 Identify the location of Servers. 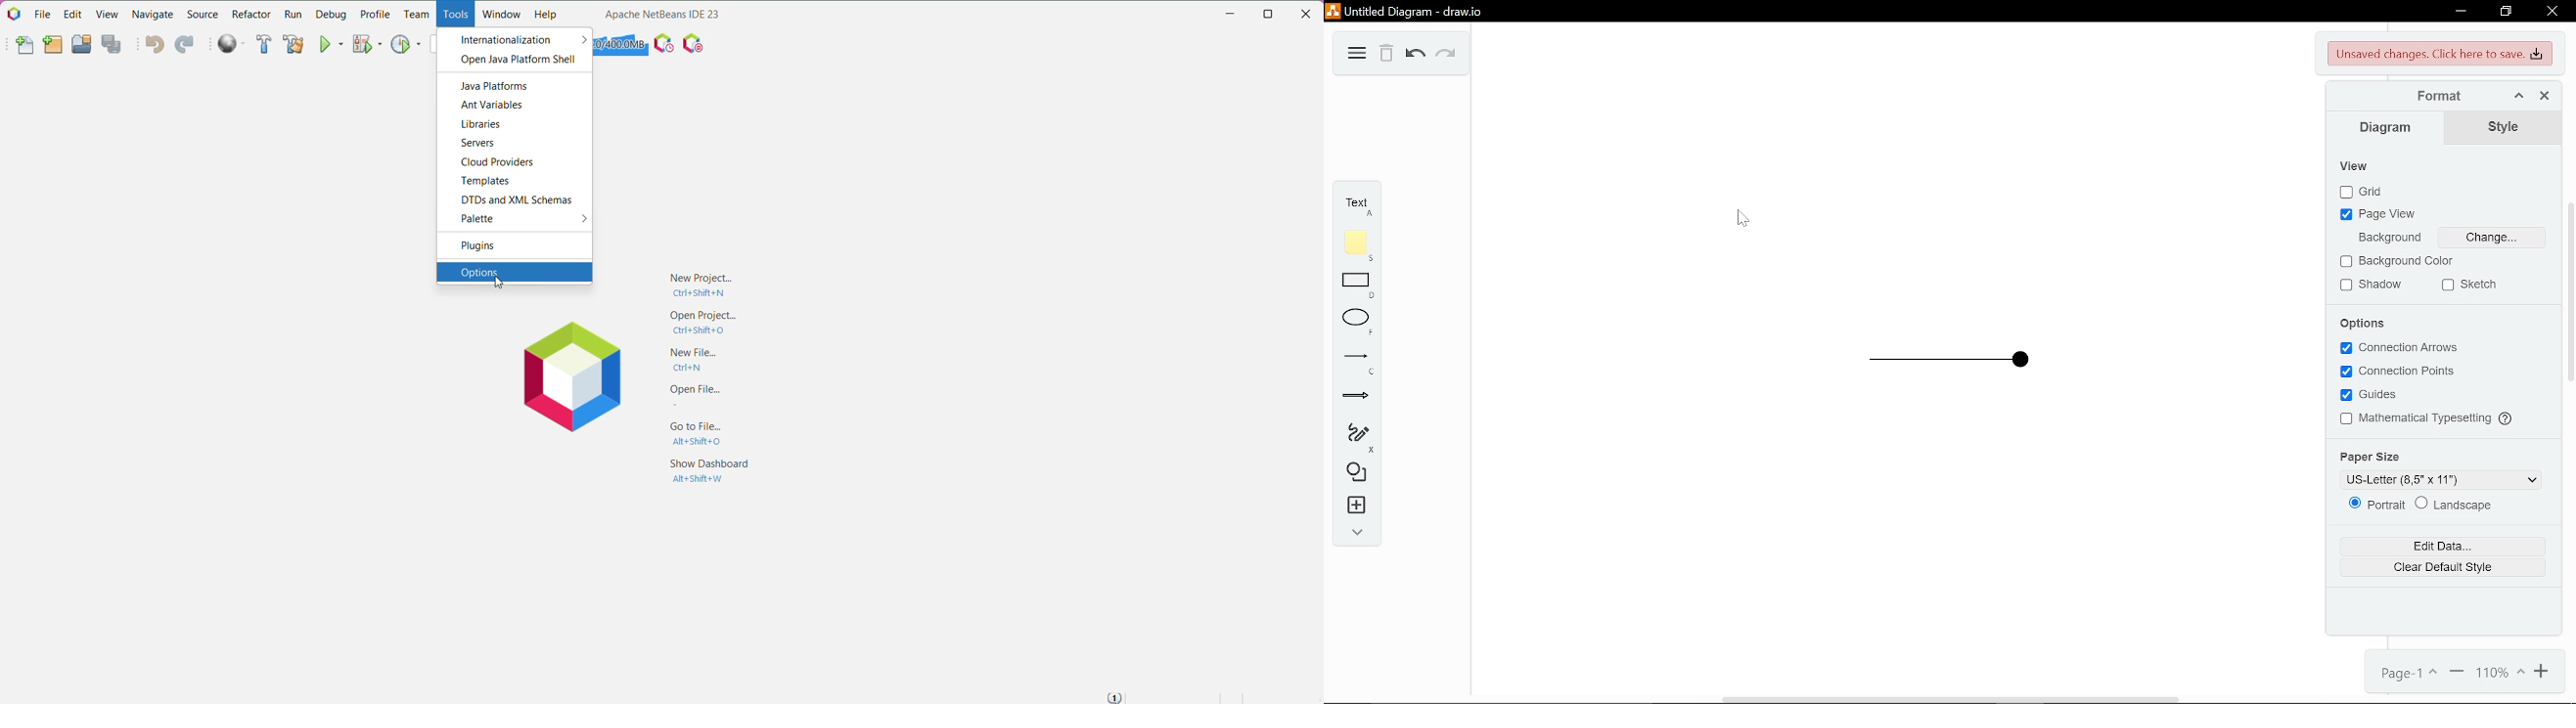
(479, 144).